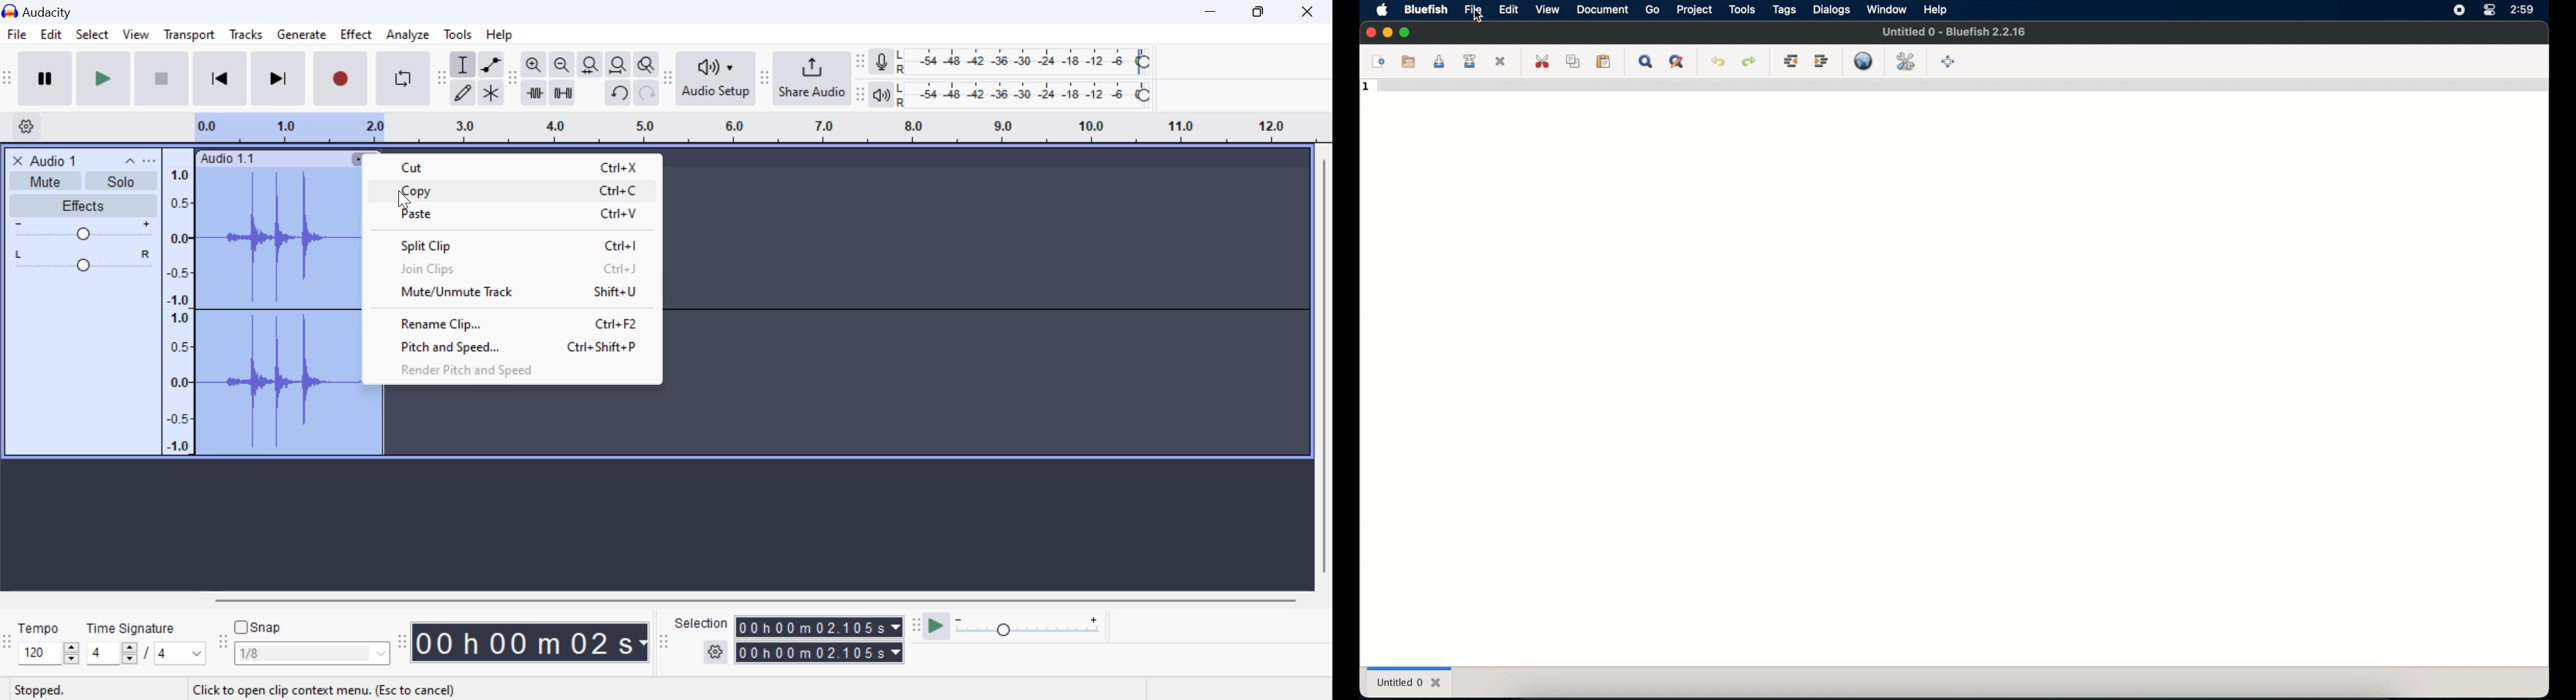  What do you see at coordinates (463, 93) in the screenshot?
I see `draw tool` at bounding box center [463, 93].